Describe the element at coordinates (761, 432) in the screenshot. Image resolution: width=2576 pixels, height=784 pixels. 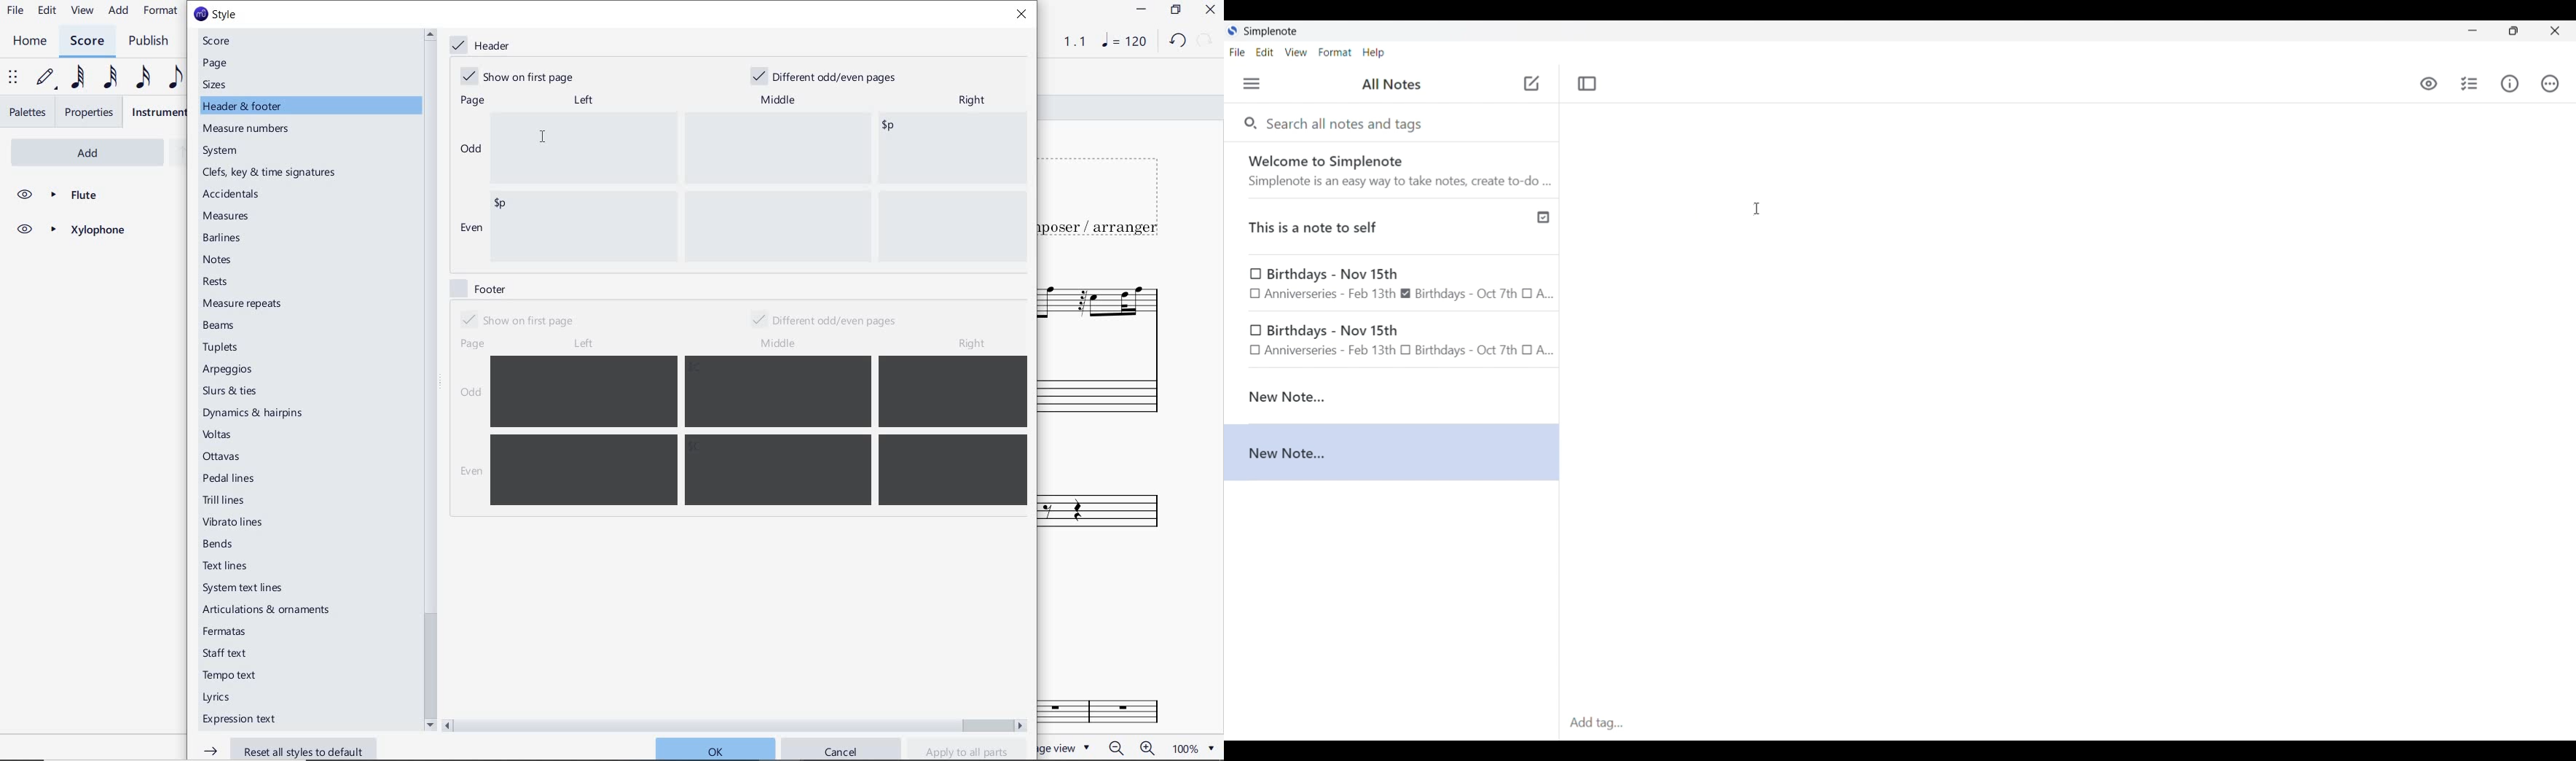
I see `enter data` at that location.